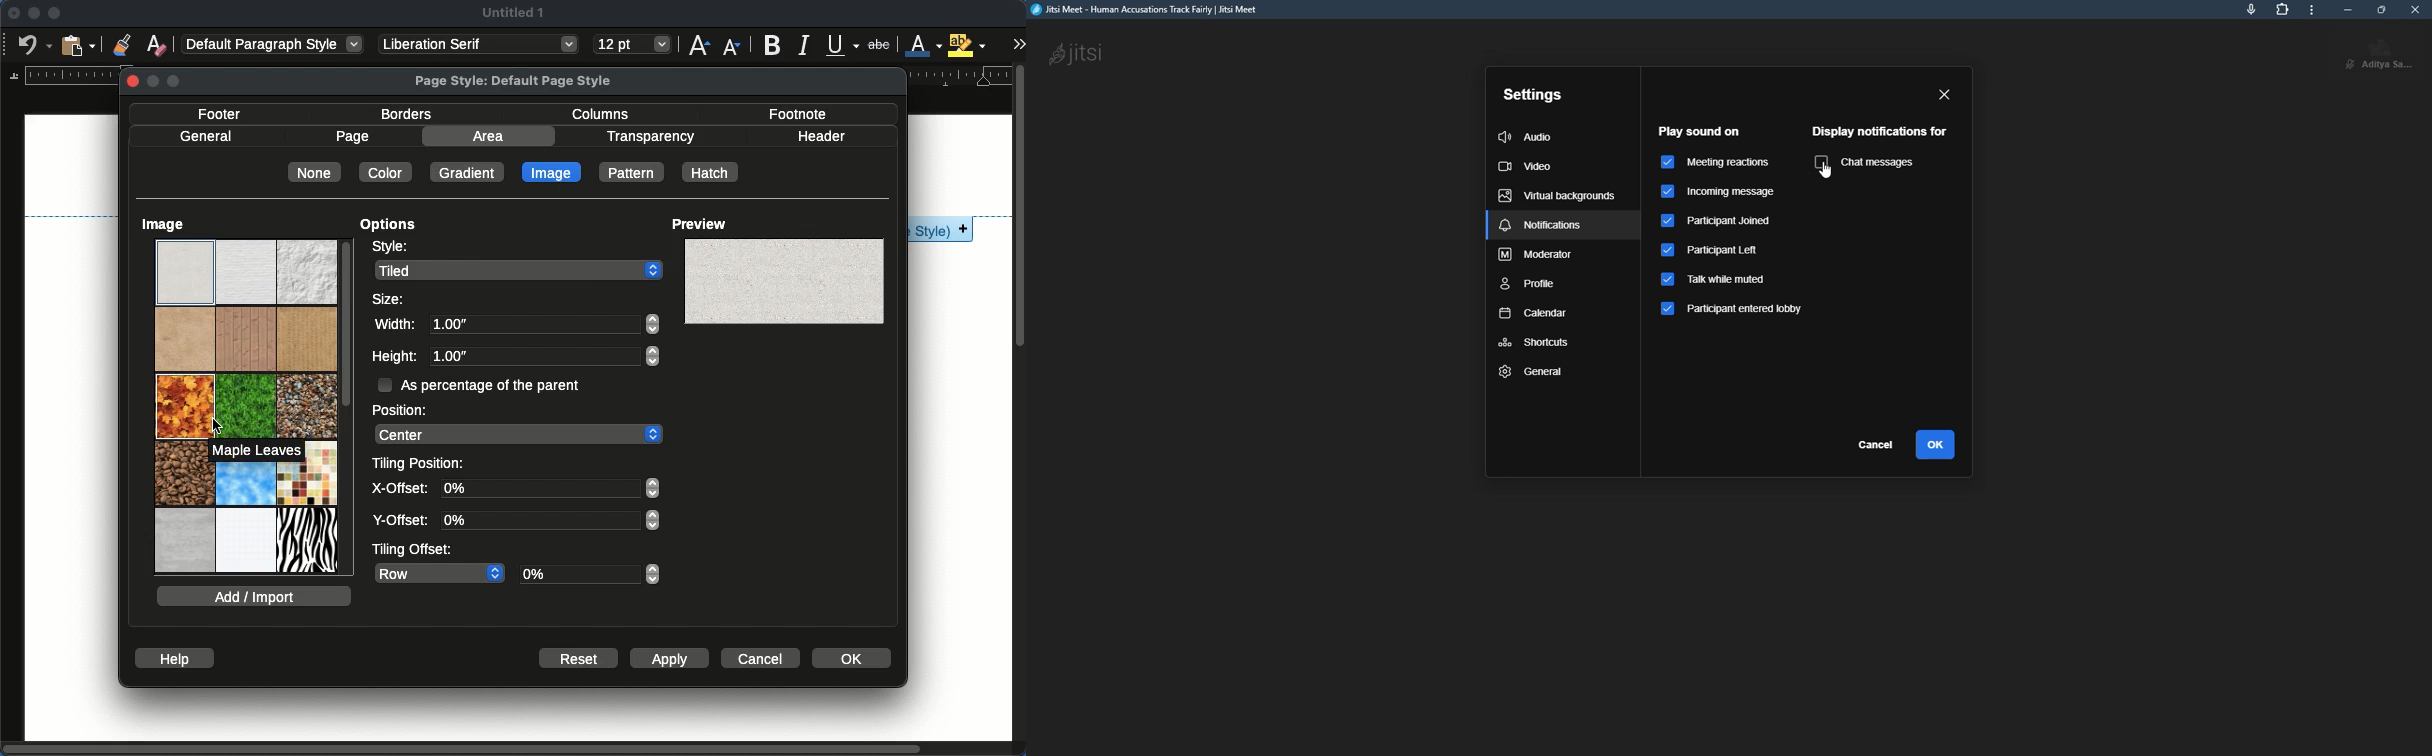 This screenshot has height=756, width=2436. I want to click on 12 pt - size, so click(633, 43).